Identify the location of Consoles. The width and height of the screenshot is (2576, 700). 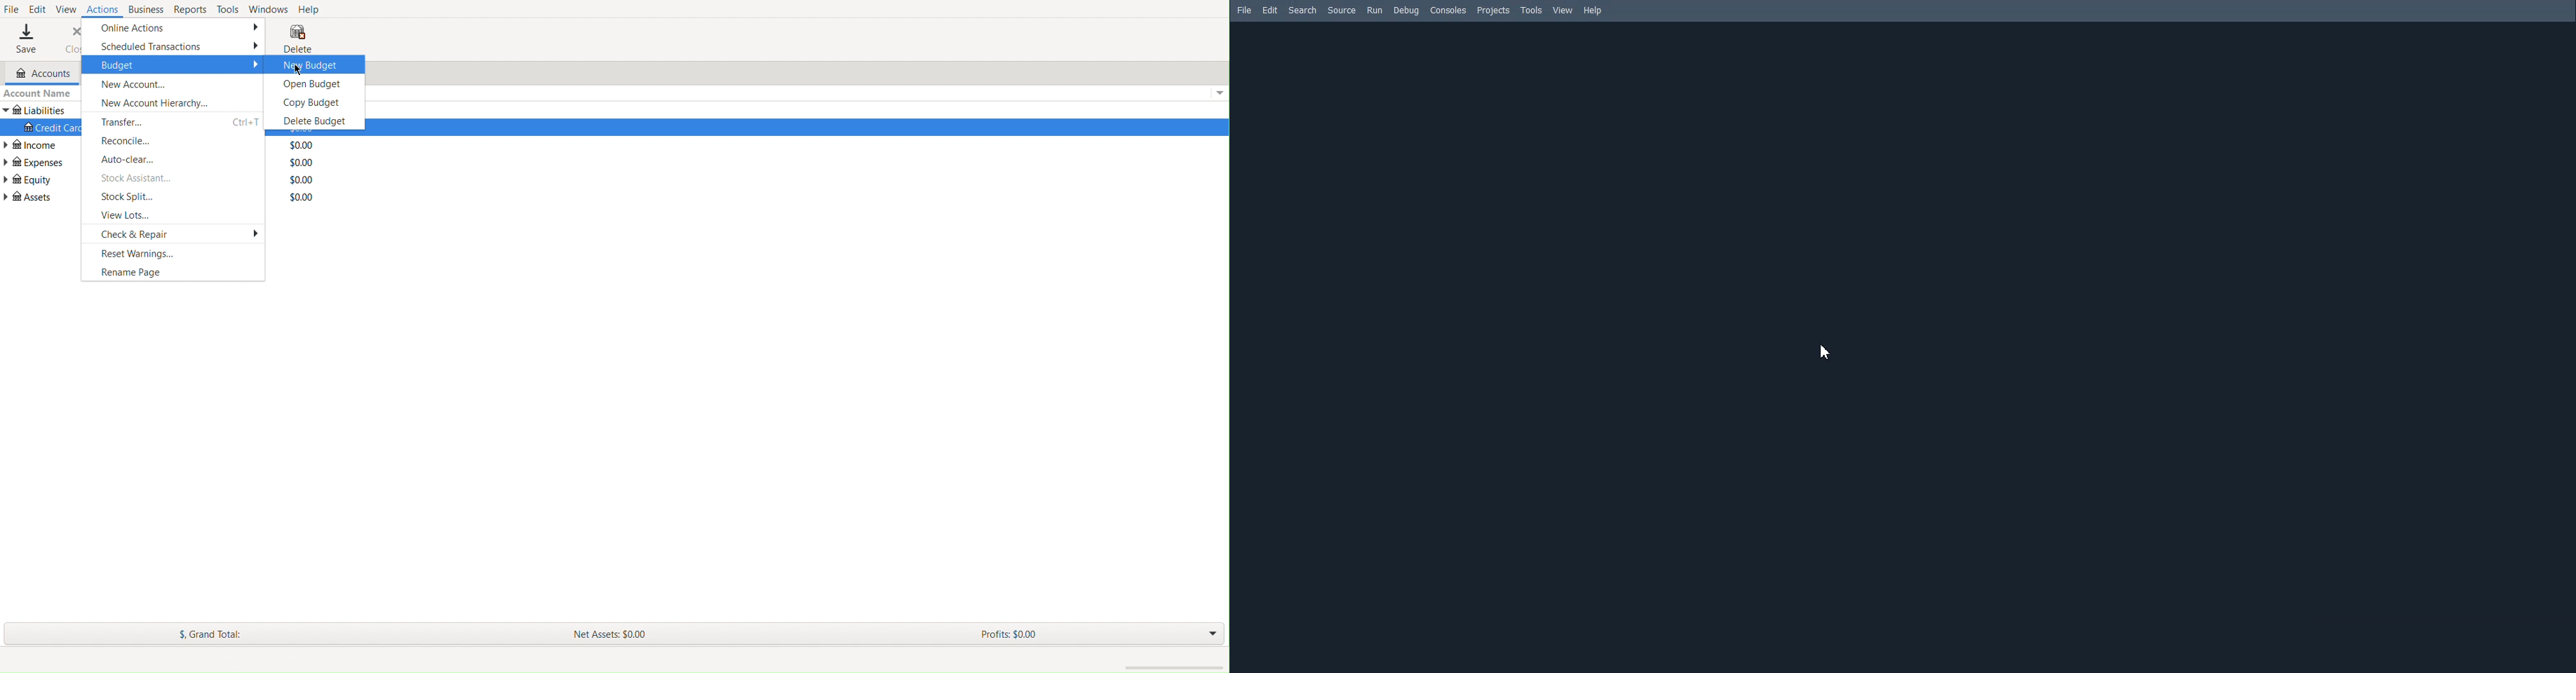
(1448, 10).